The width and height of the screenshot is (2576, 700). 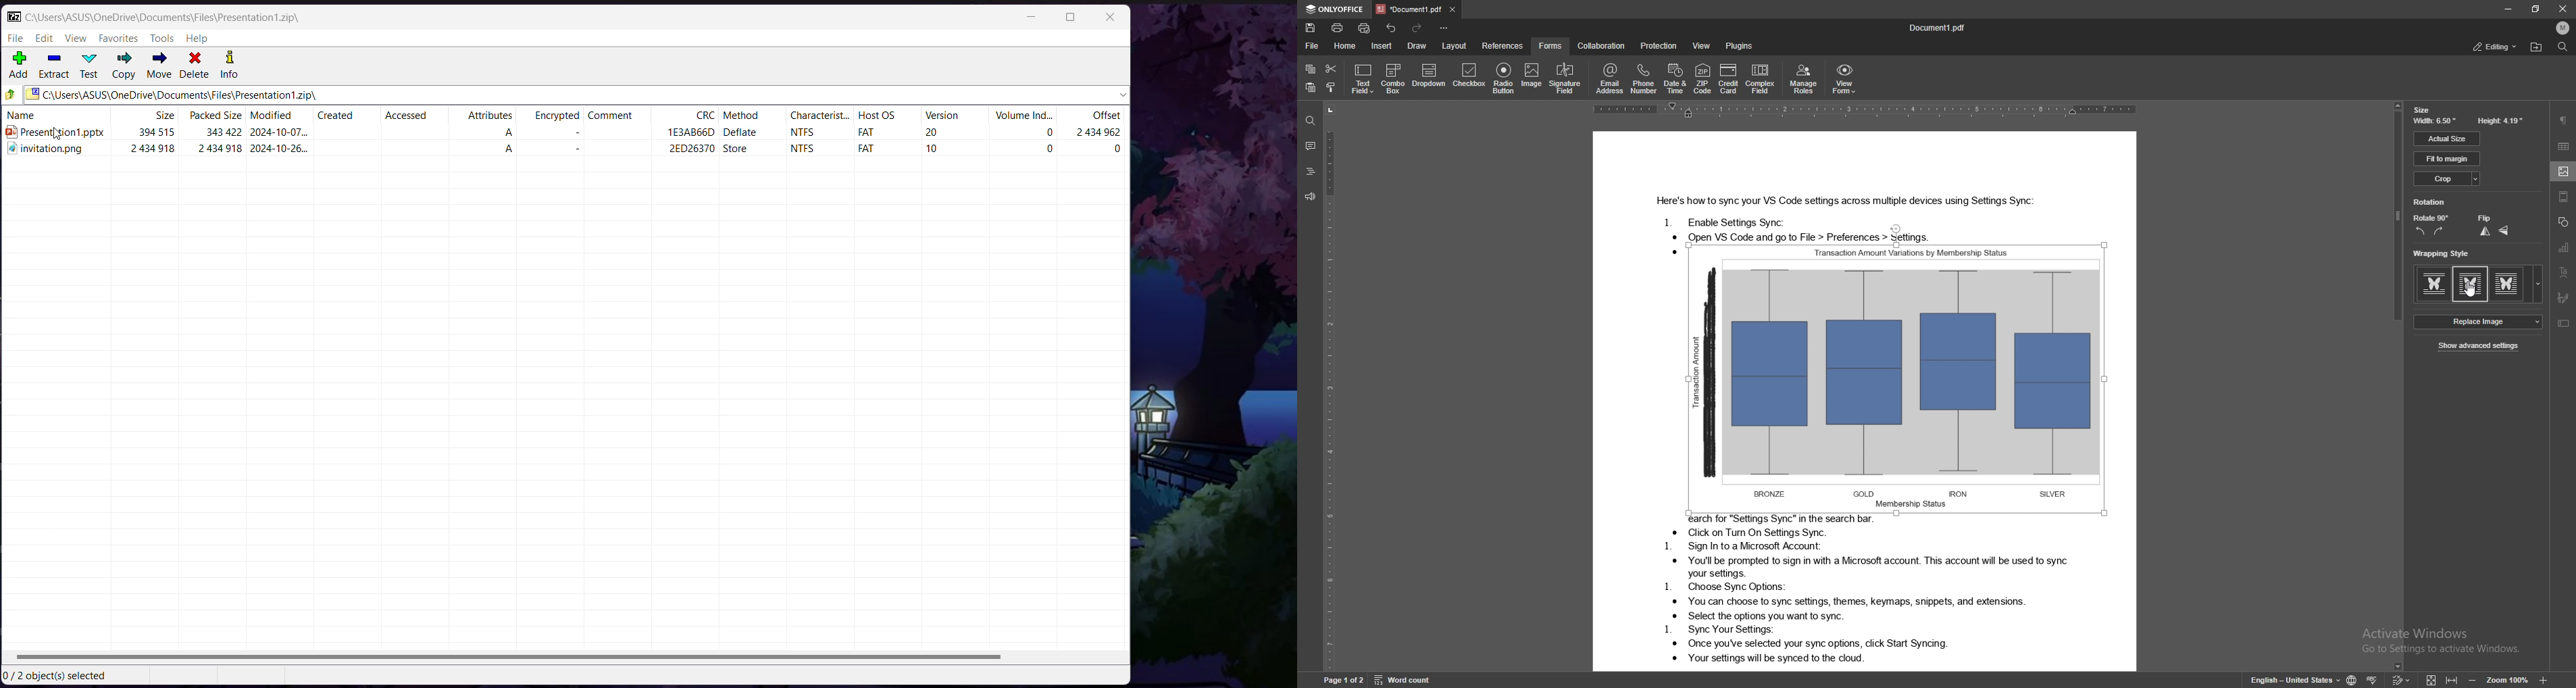 I want to click on 0, so click(x=1046, y=149).